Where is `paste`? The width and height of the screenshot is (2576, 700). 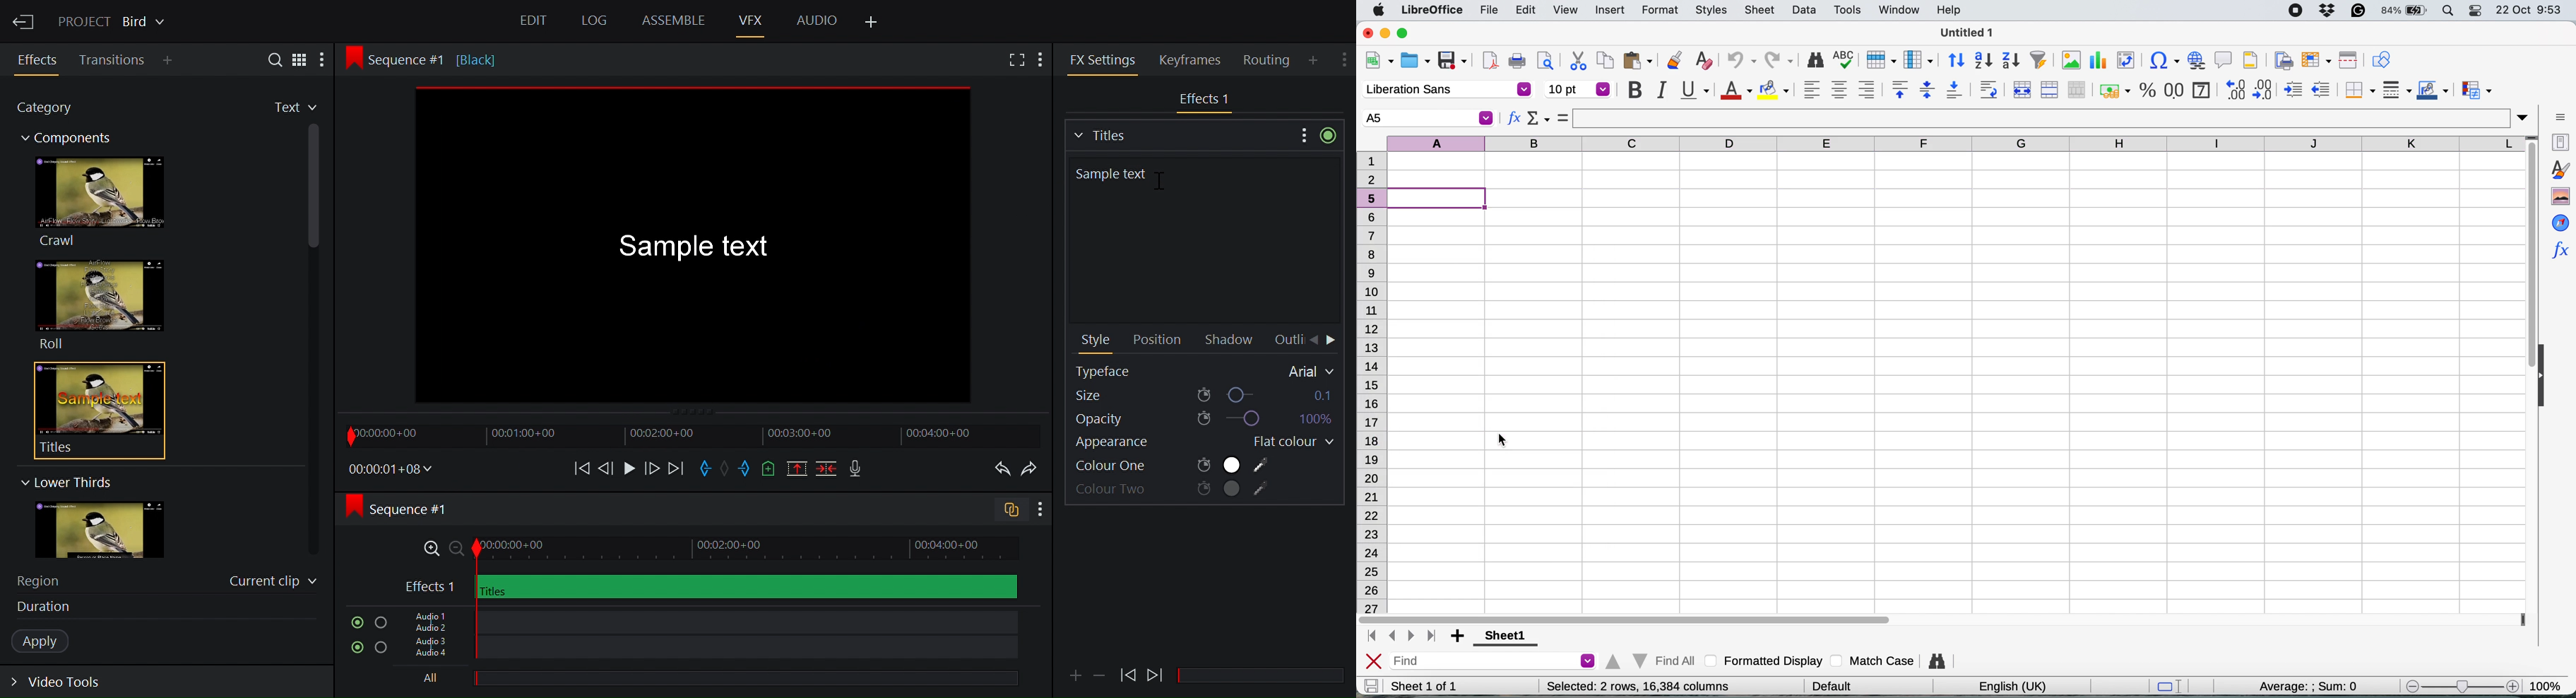
paste is located at coordinates (1638, 60).